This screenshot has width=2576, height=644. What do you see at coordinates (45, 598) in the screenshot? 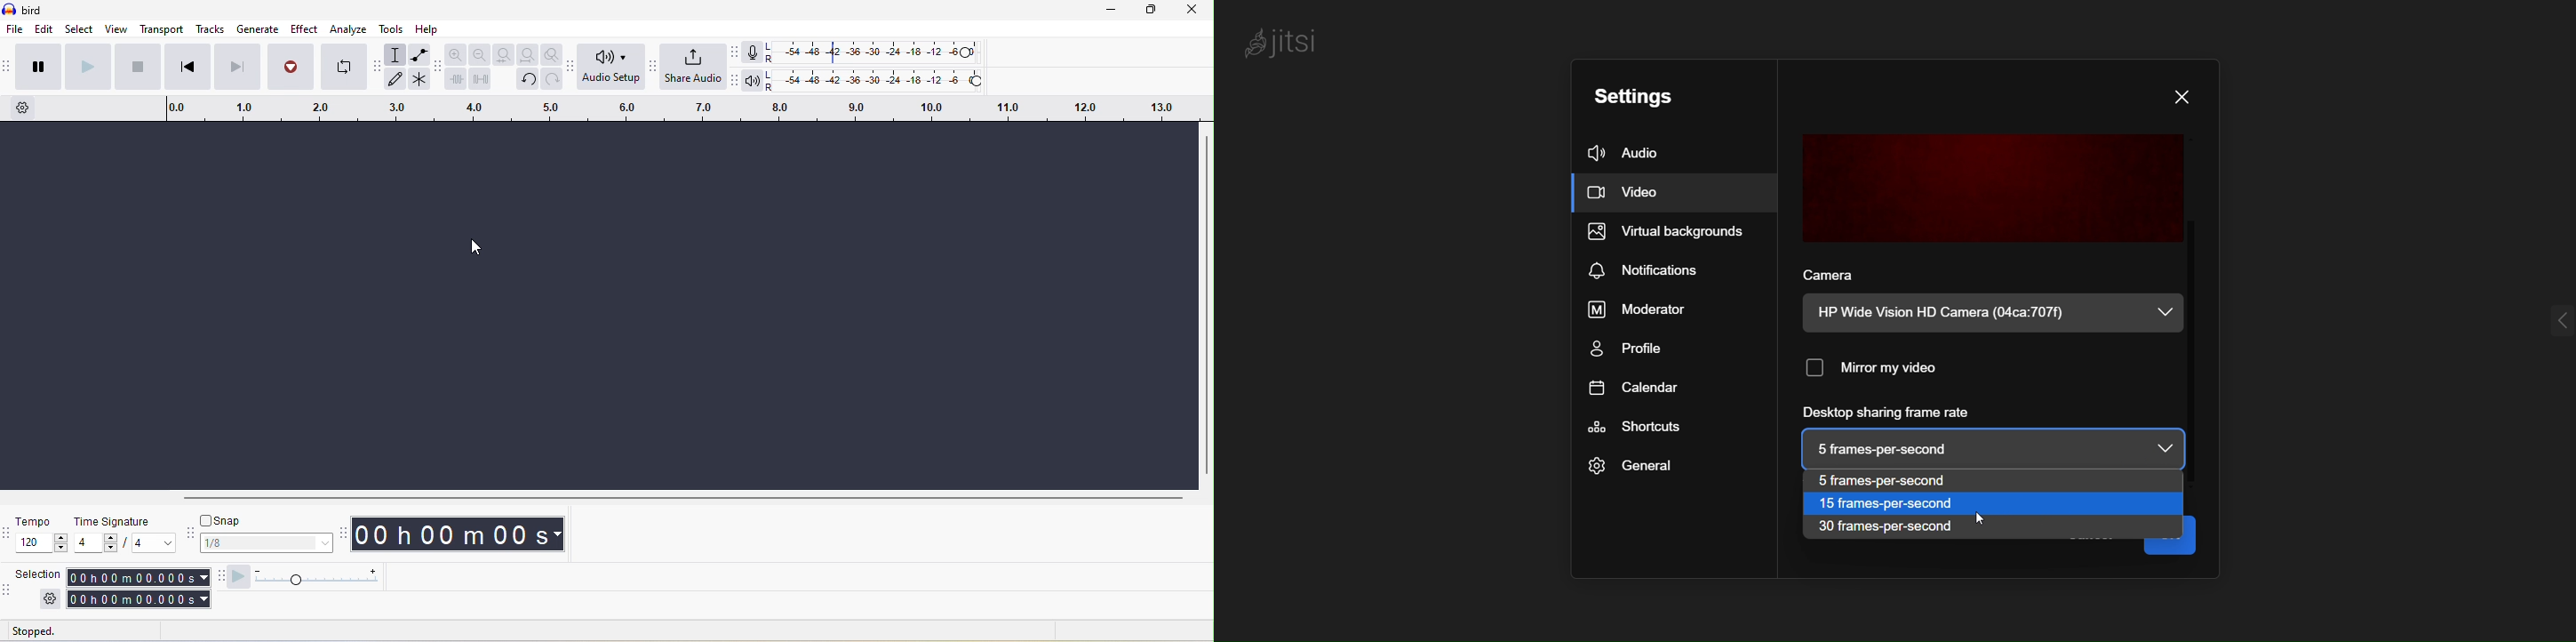
I see `settings` at bounding box center [45, 598].